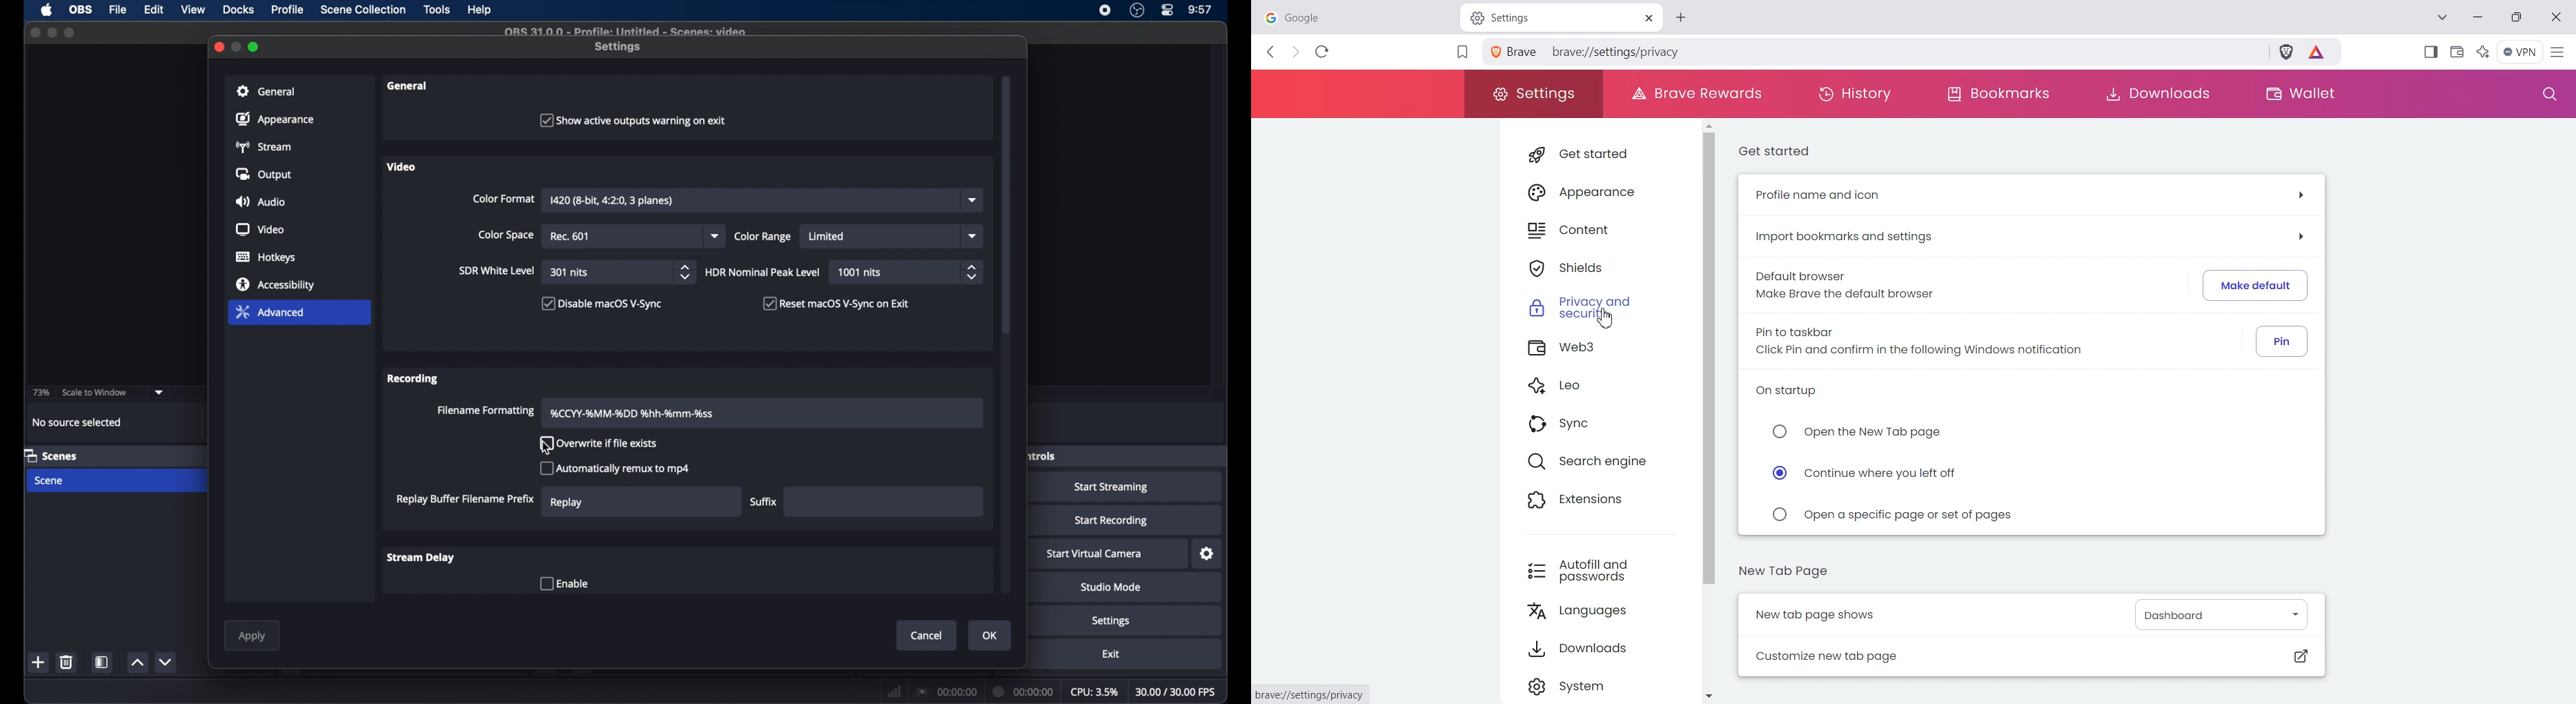 The width and height of the screenshot is (2576, 728). Describe the element at coordinates (261, 201) in the screenshot. I see `audio` at that location.